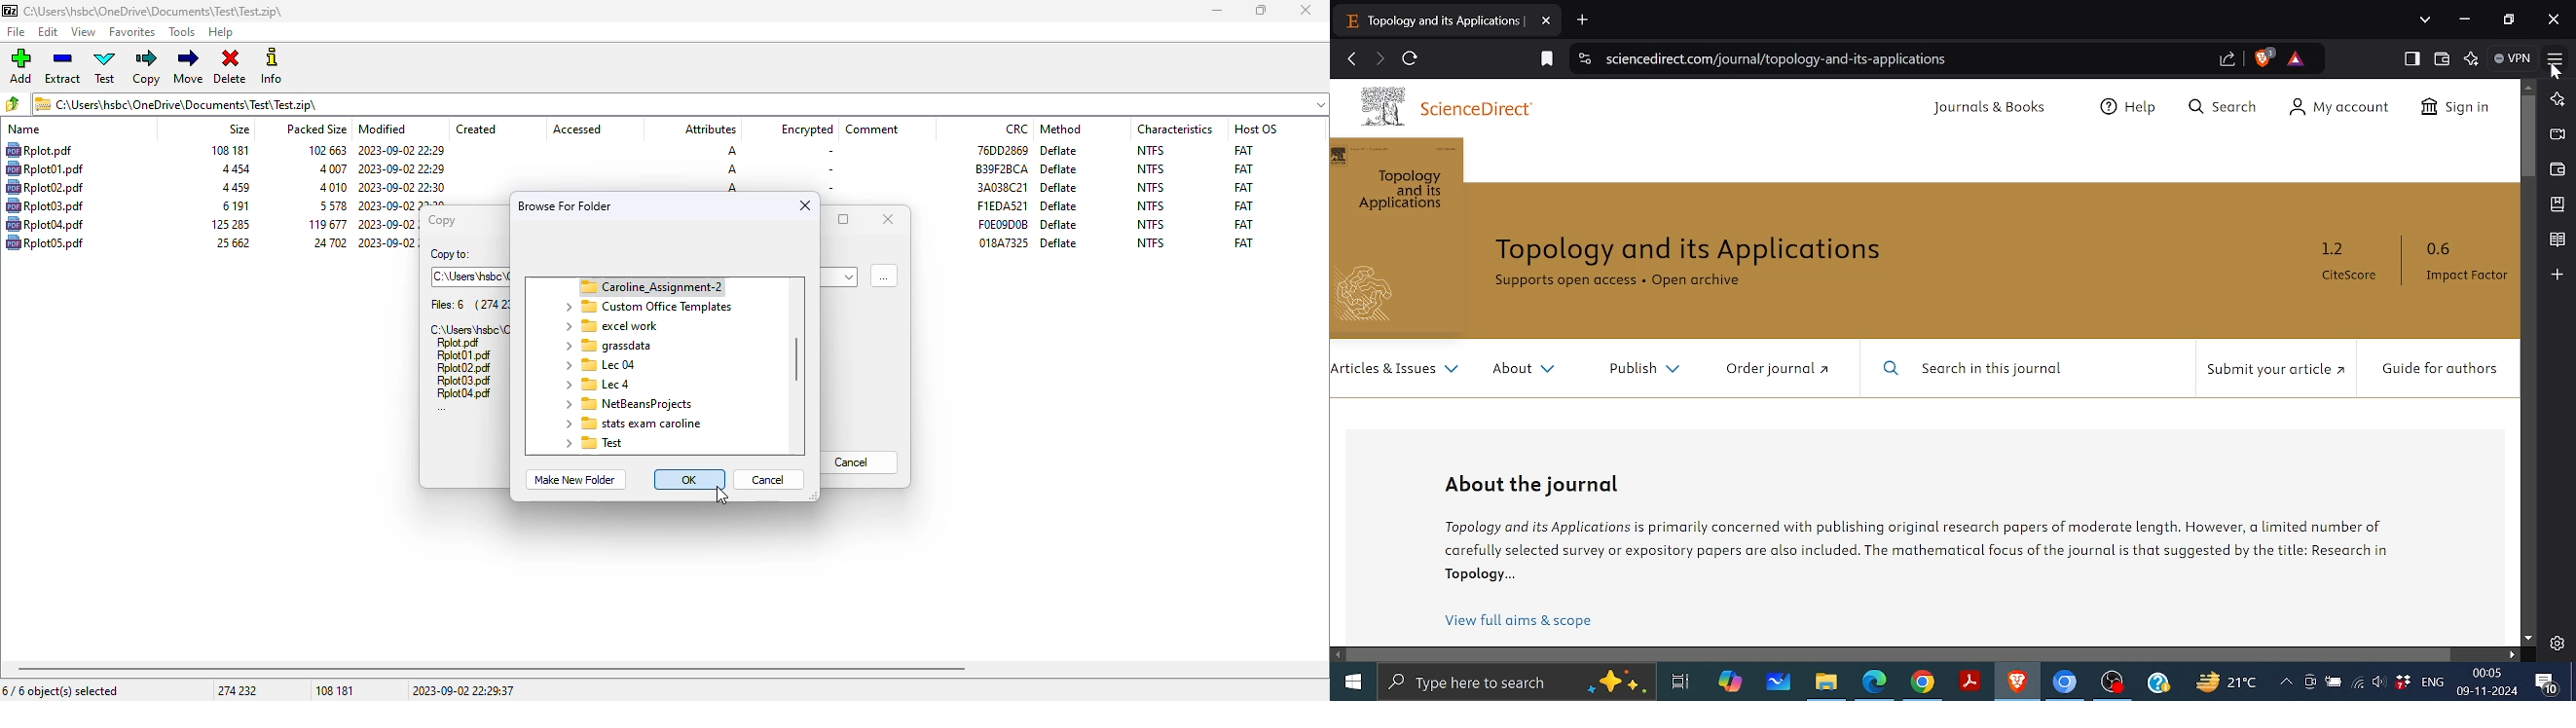 The image size is (2576, 728). Describe the element at coordinates (2559, 133) in the screenshot. I see `Brave talk` at that location.